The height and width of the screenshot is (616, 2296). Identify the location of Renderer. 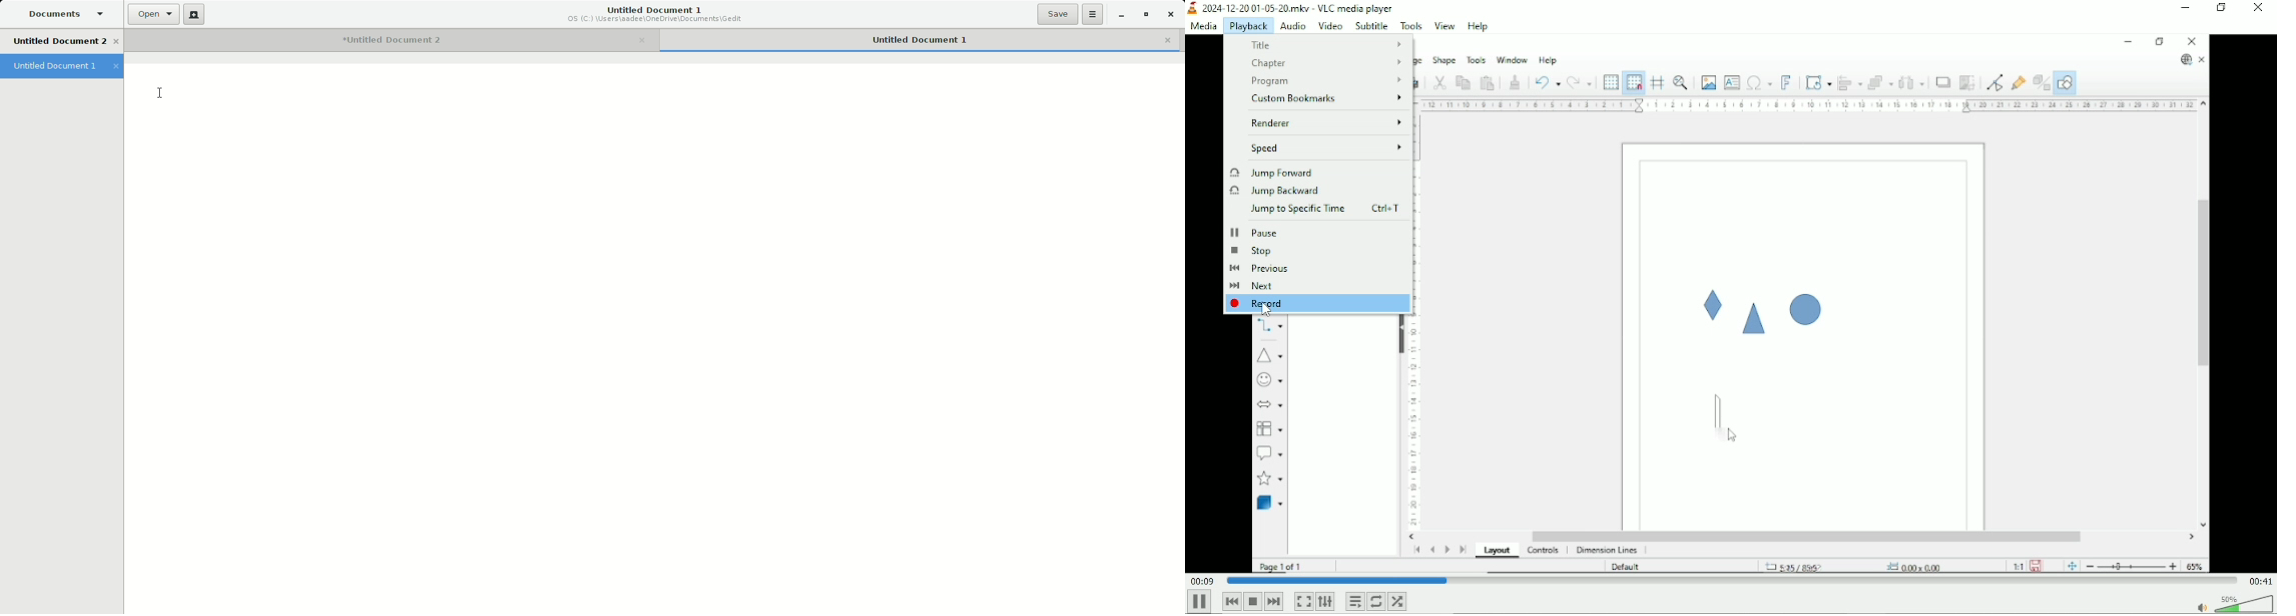
(1326, 123).